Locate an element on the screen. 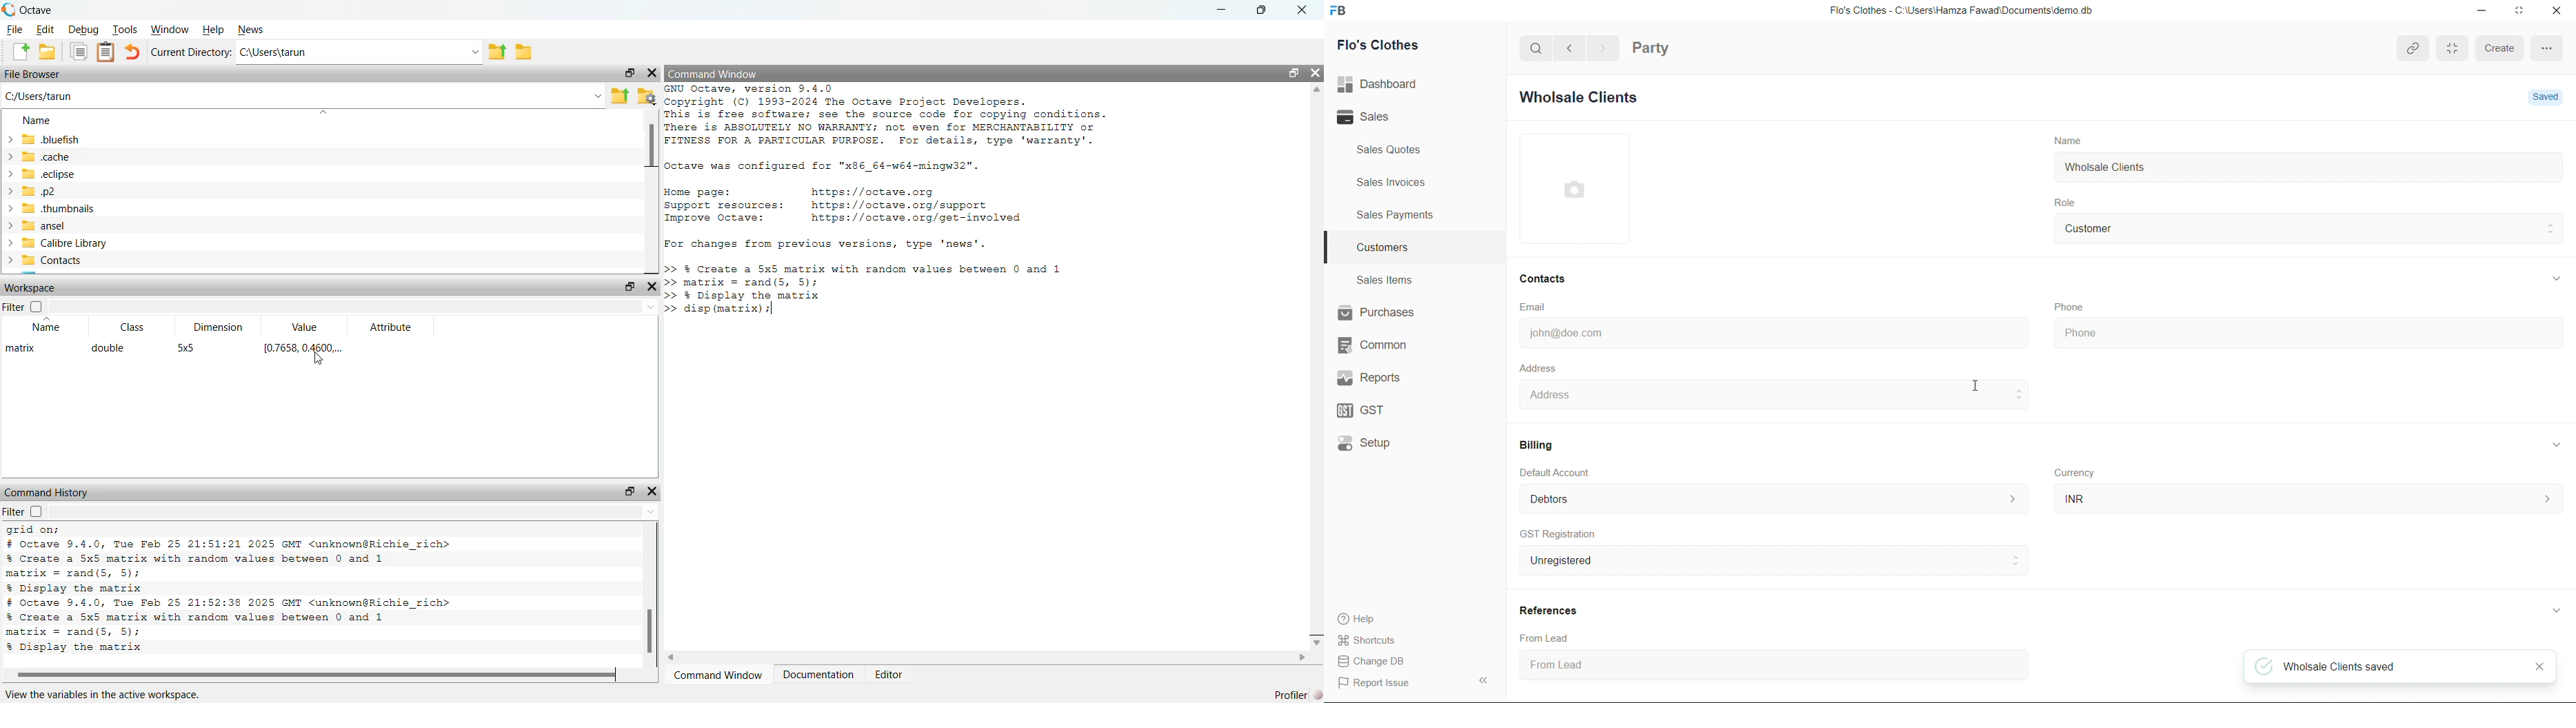 The height and width of the screenshot is (728, 2576). expand is located at coordinates (2556, 609).